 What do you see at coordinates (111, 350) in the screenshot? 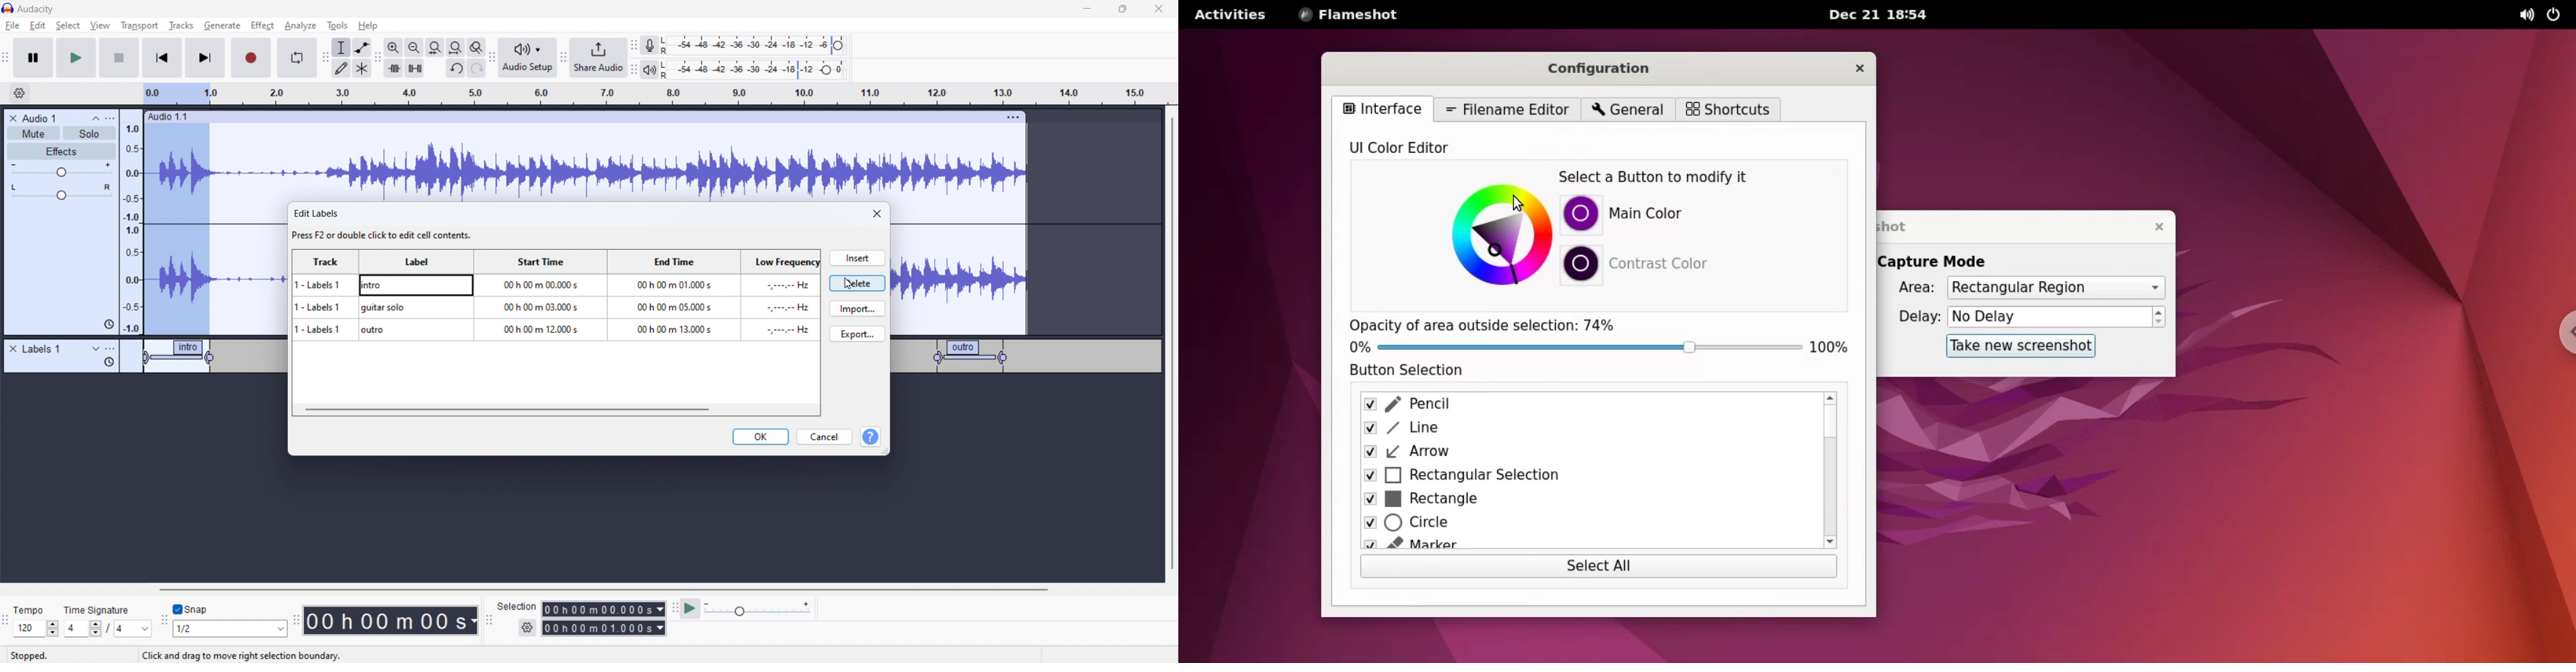
I see `labels options` at bounding box center [111, 350].